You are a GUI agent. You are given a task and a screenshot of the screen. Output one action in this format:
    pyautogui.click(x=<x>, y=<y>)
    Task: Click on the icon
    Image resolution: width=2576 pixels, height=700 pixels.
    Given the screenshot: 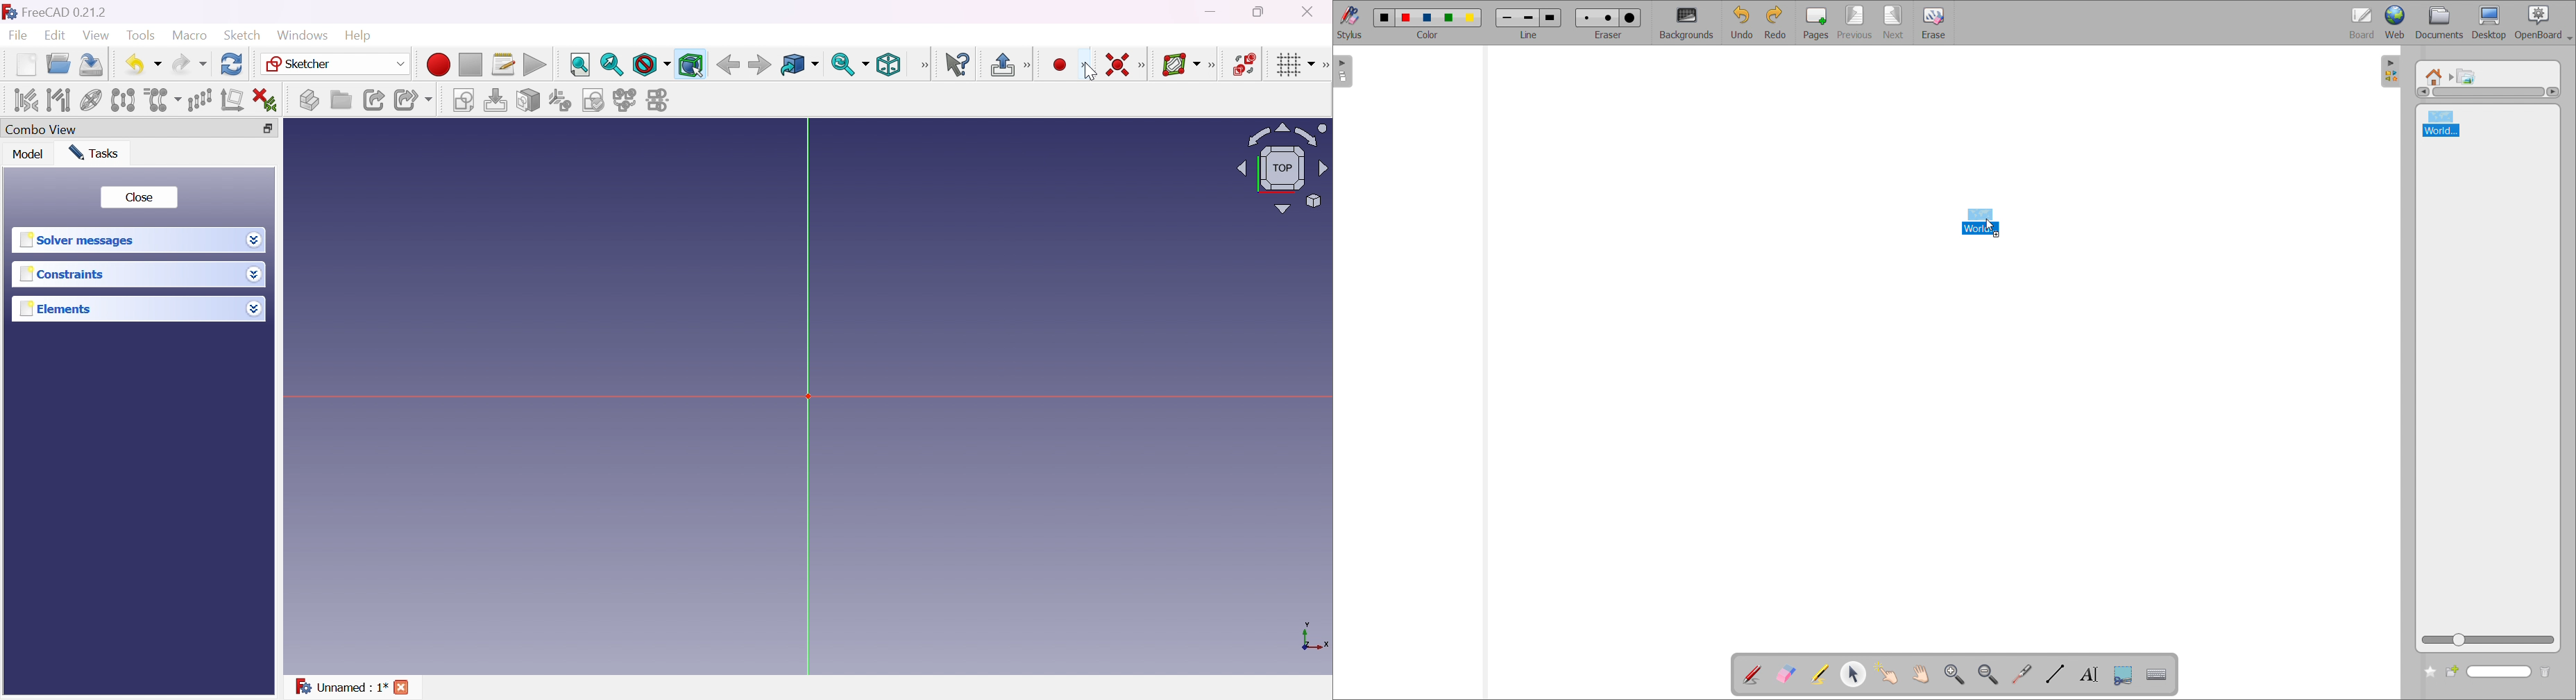 What is the action you would take?
    pyautogui.click(x=9, y=12)
    